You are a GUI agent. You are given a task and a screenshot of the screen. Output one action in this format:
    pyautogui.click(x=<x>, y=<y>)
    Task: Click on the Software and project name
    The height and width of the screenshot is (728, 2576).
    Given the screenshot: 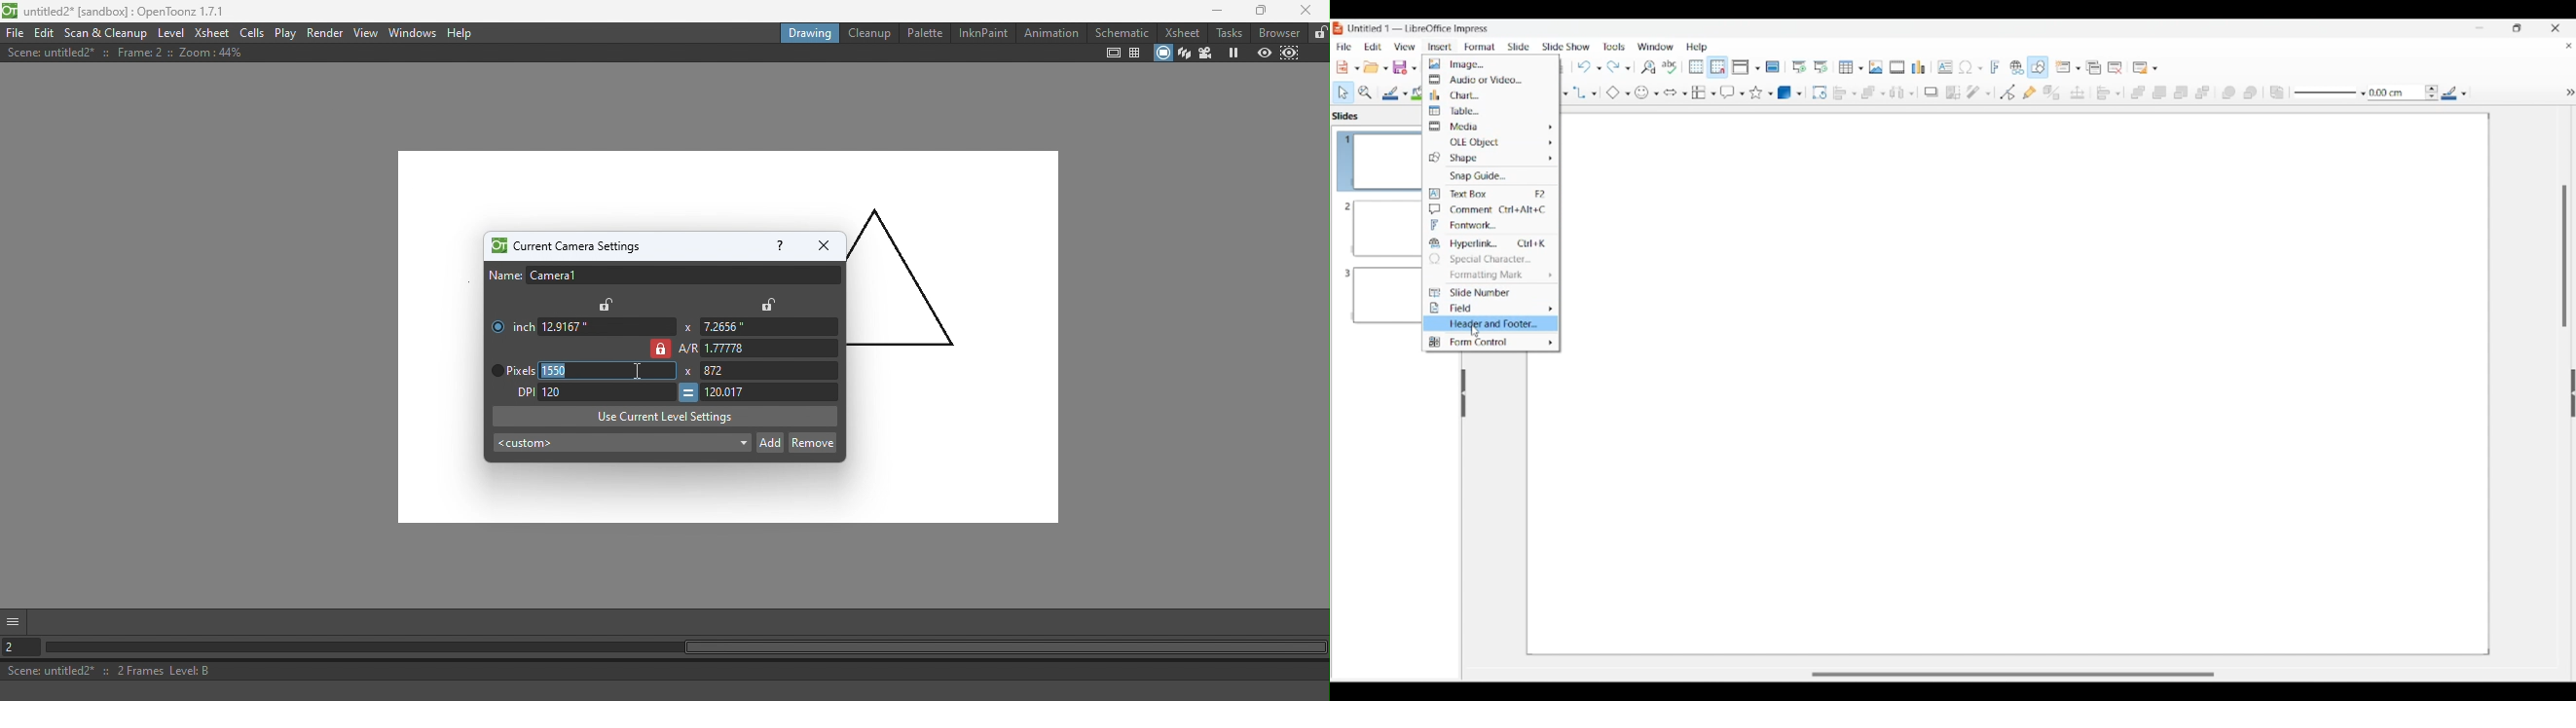 What is the action you would take?
    pyautogui.click(x=1419, y=29)
    